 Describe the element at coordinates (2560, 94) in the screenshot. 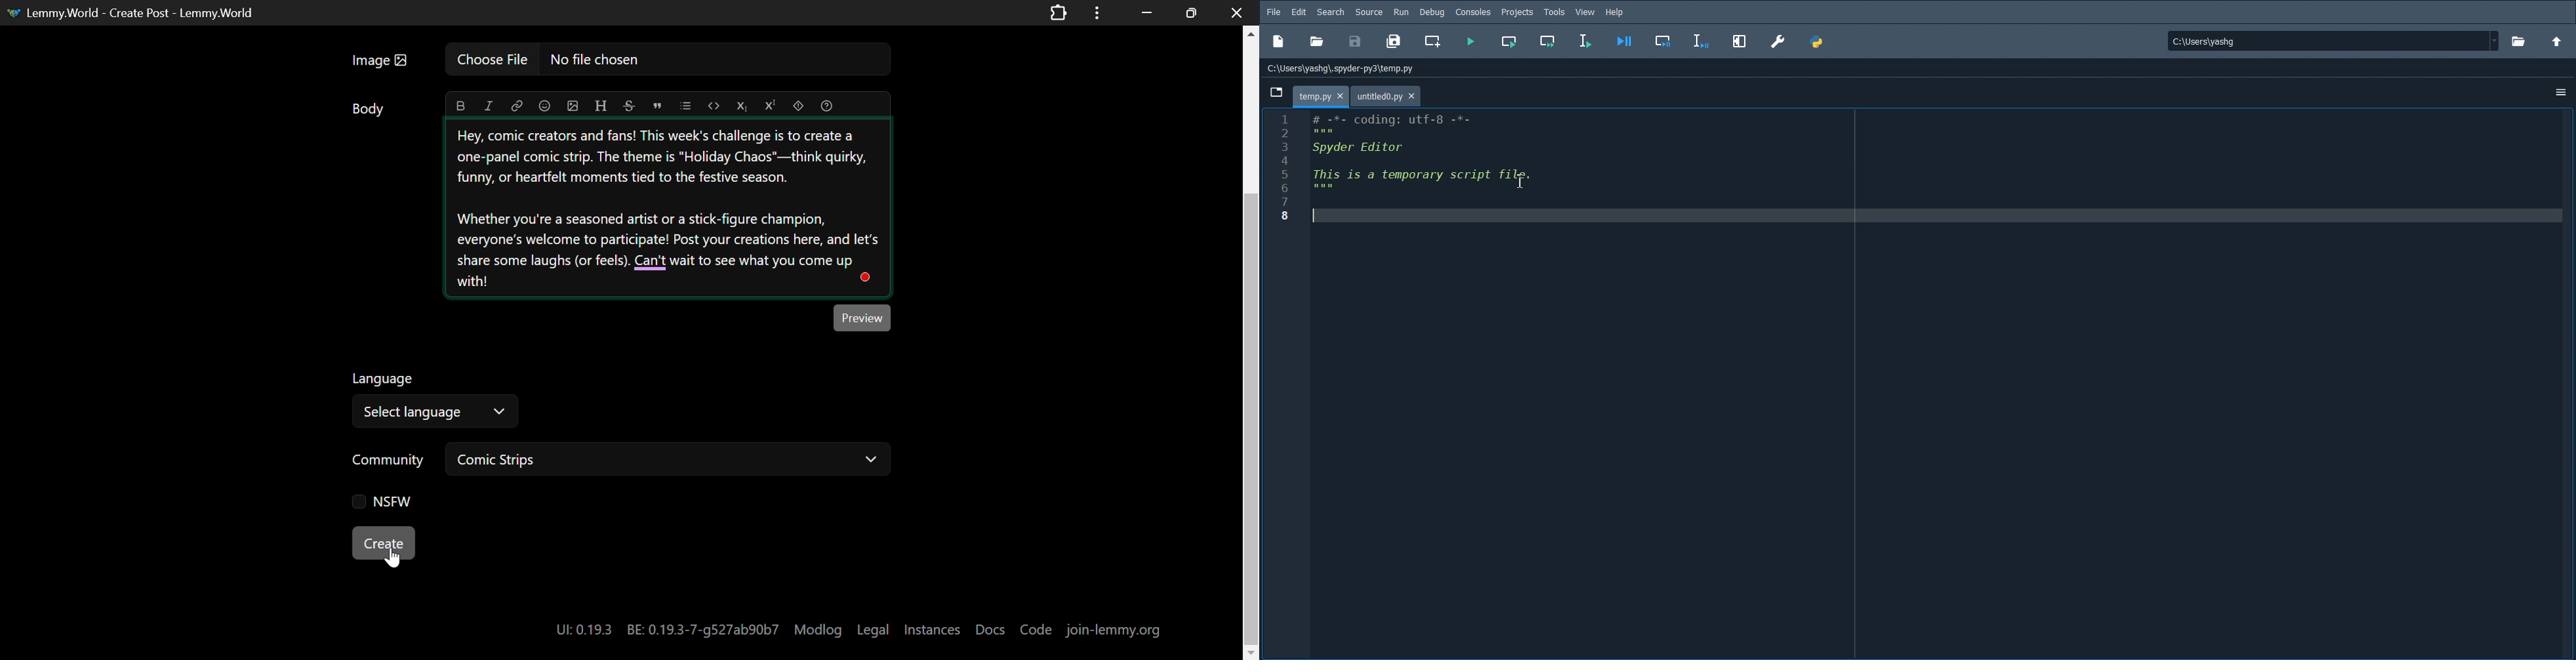

I see `More Option` at that location.